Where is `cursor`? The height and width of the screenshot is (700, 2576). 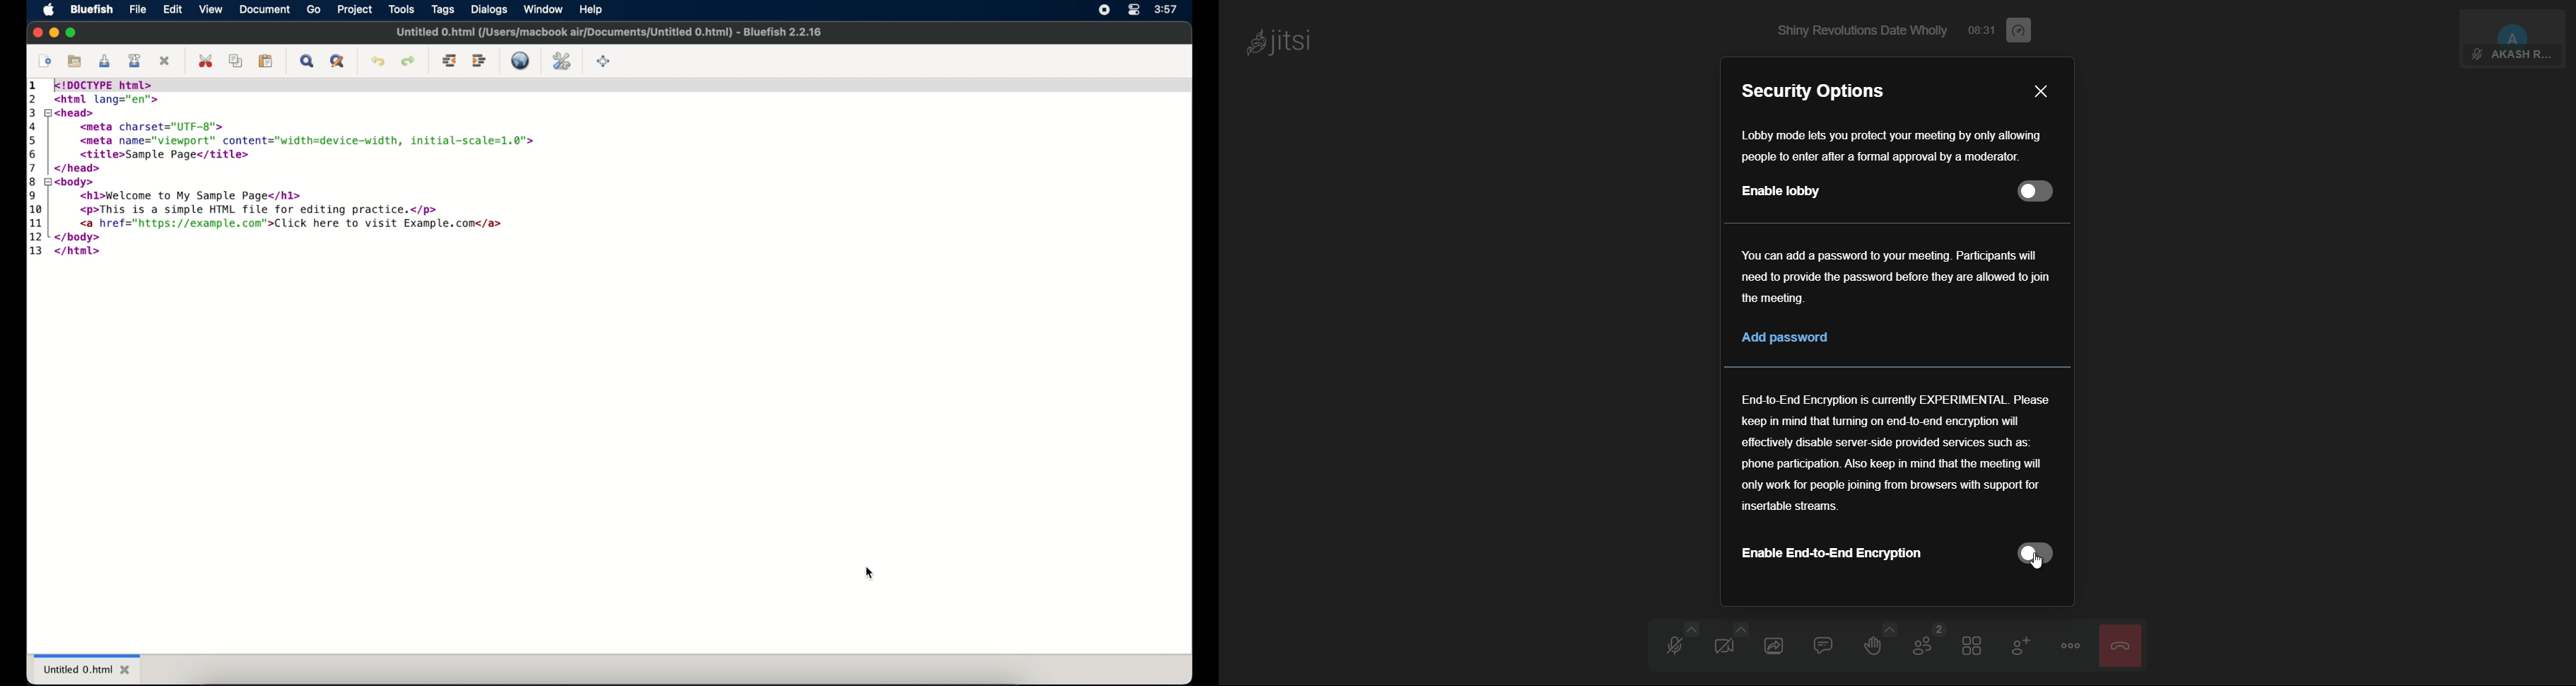
cursor is located at coordinates (871, 573).